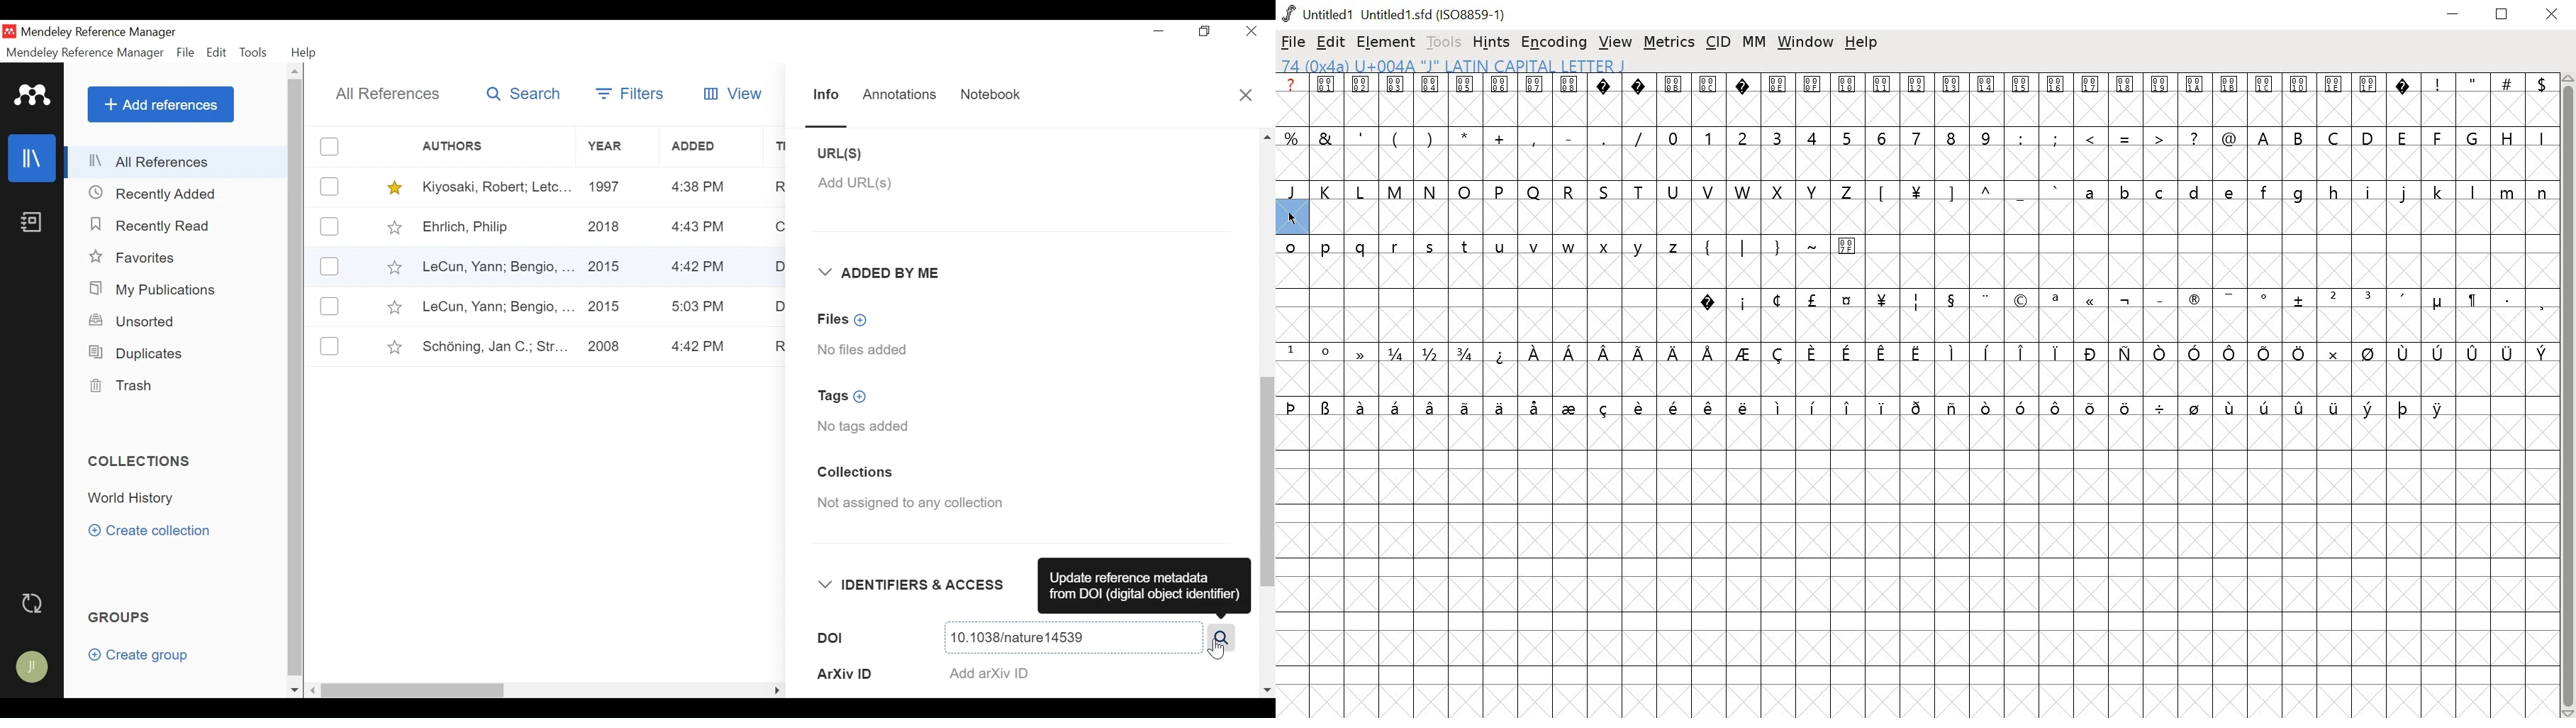 This screenshot has width=2576, height=728. I want to click on Trash, so click(120, 386).